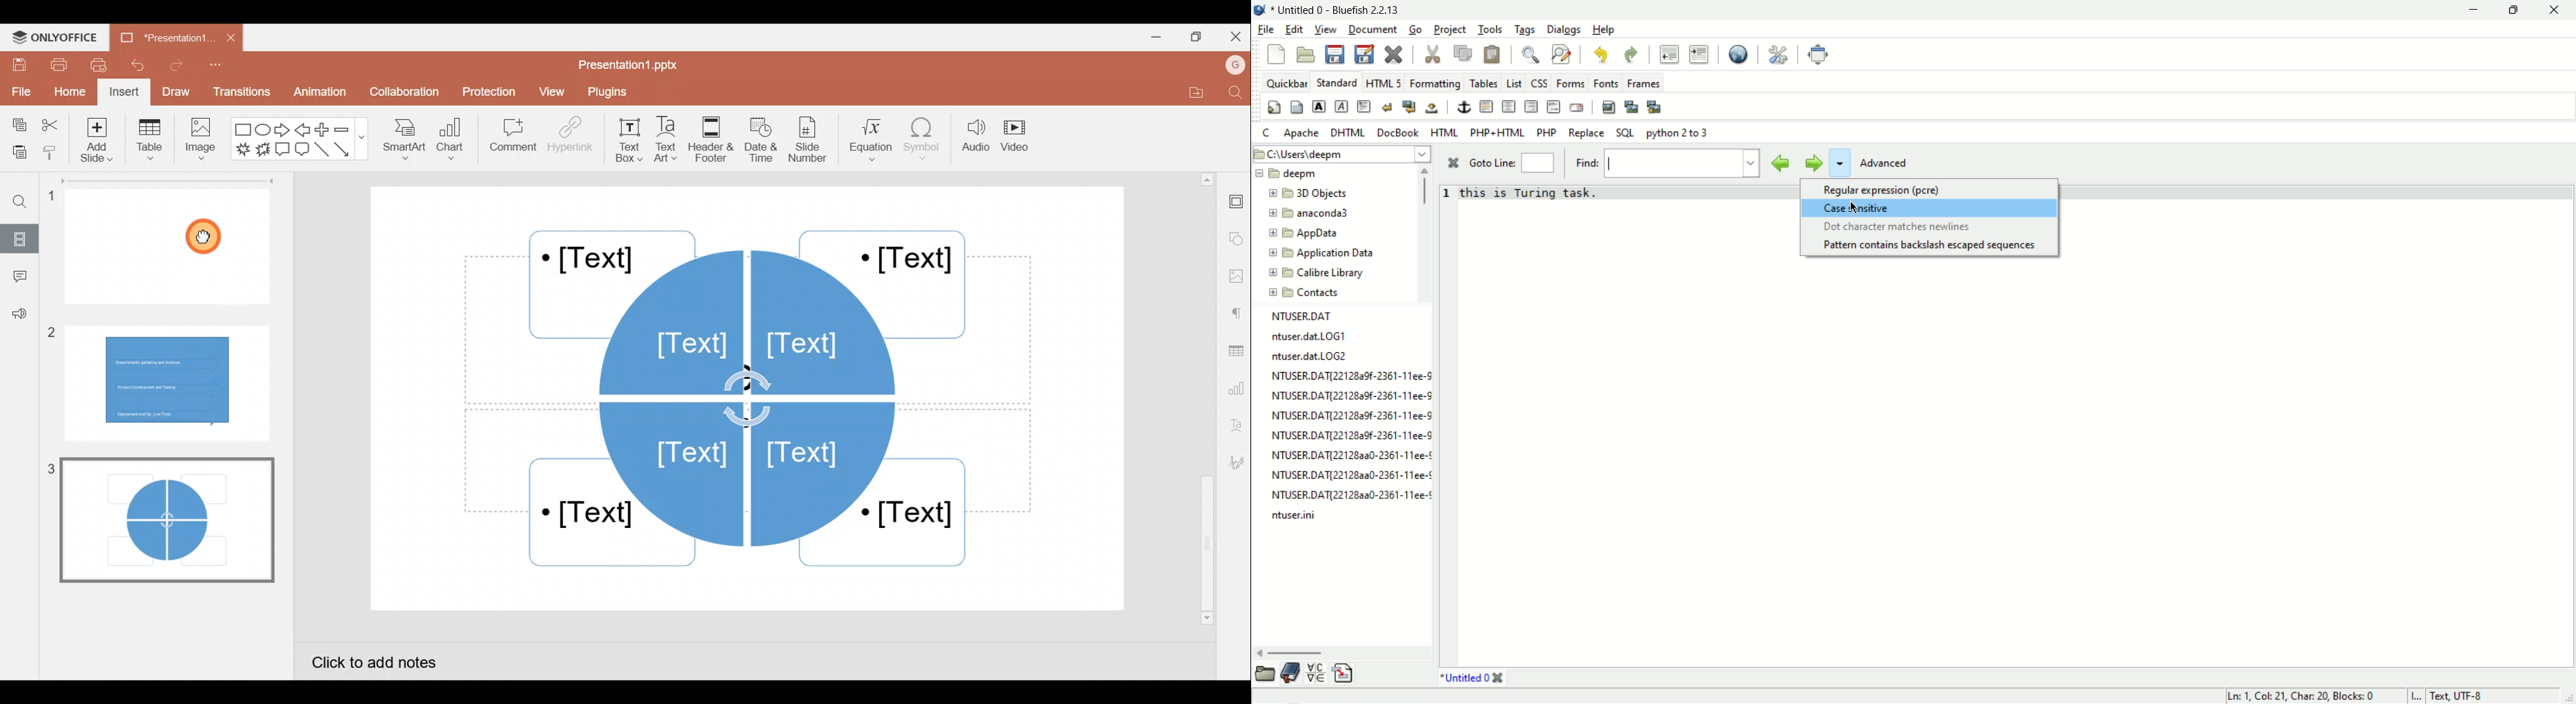 The width and height of the screenshot is (2576, 728). What do you see at coordinates (923, 142) in the screenshot?
I see `Symbol` at bounding box center [923, 142].